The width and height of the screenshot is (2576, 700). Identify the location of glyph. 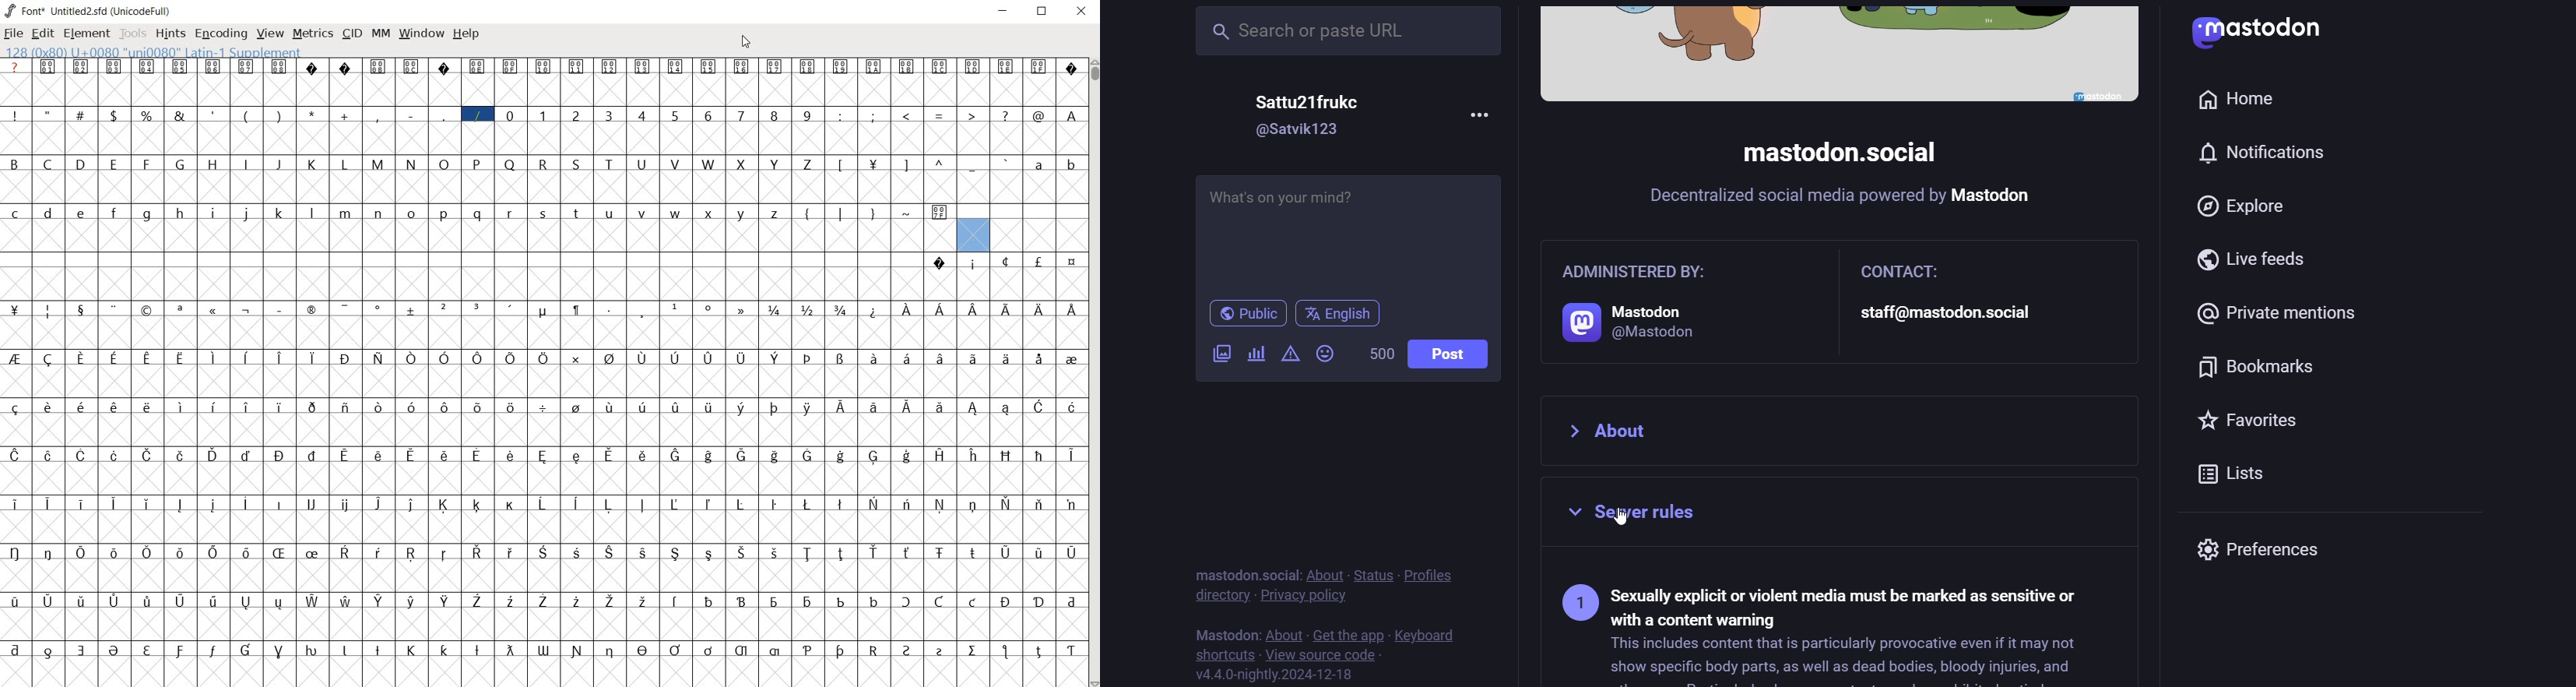
(775, 456).